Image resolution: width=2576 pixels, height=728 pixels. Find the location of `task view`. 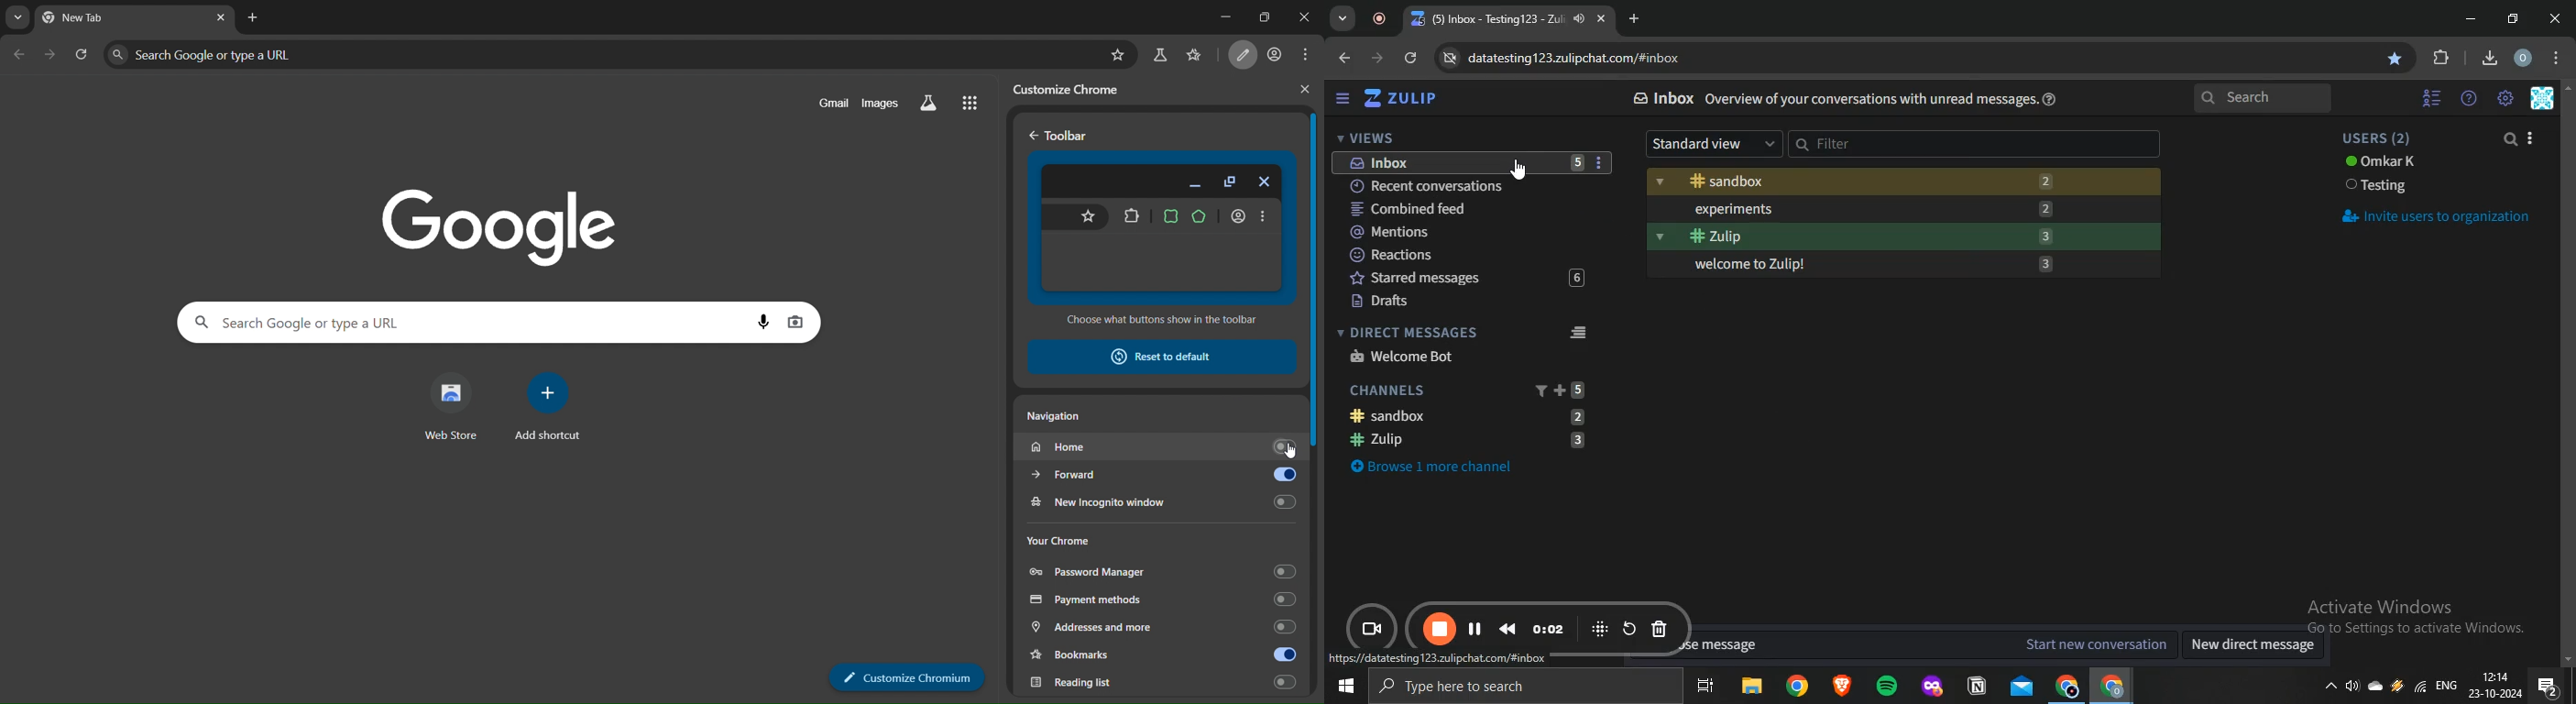

task view is located at coordinates (1705, 688).